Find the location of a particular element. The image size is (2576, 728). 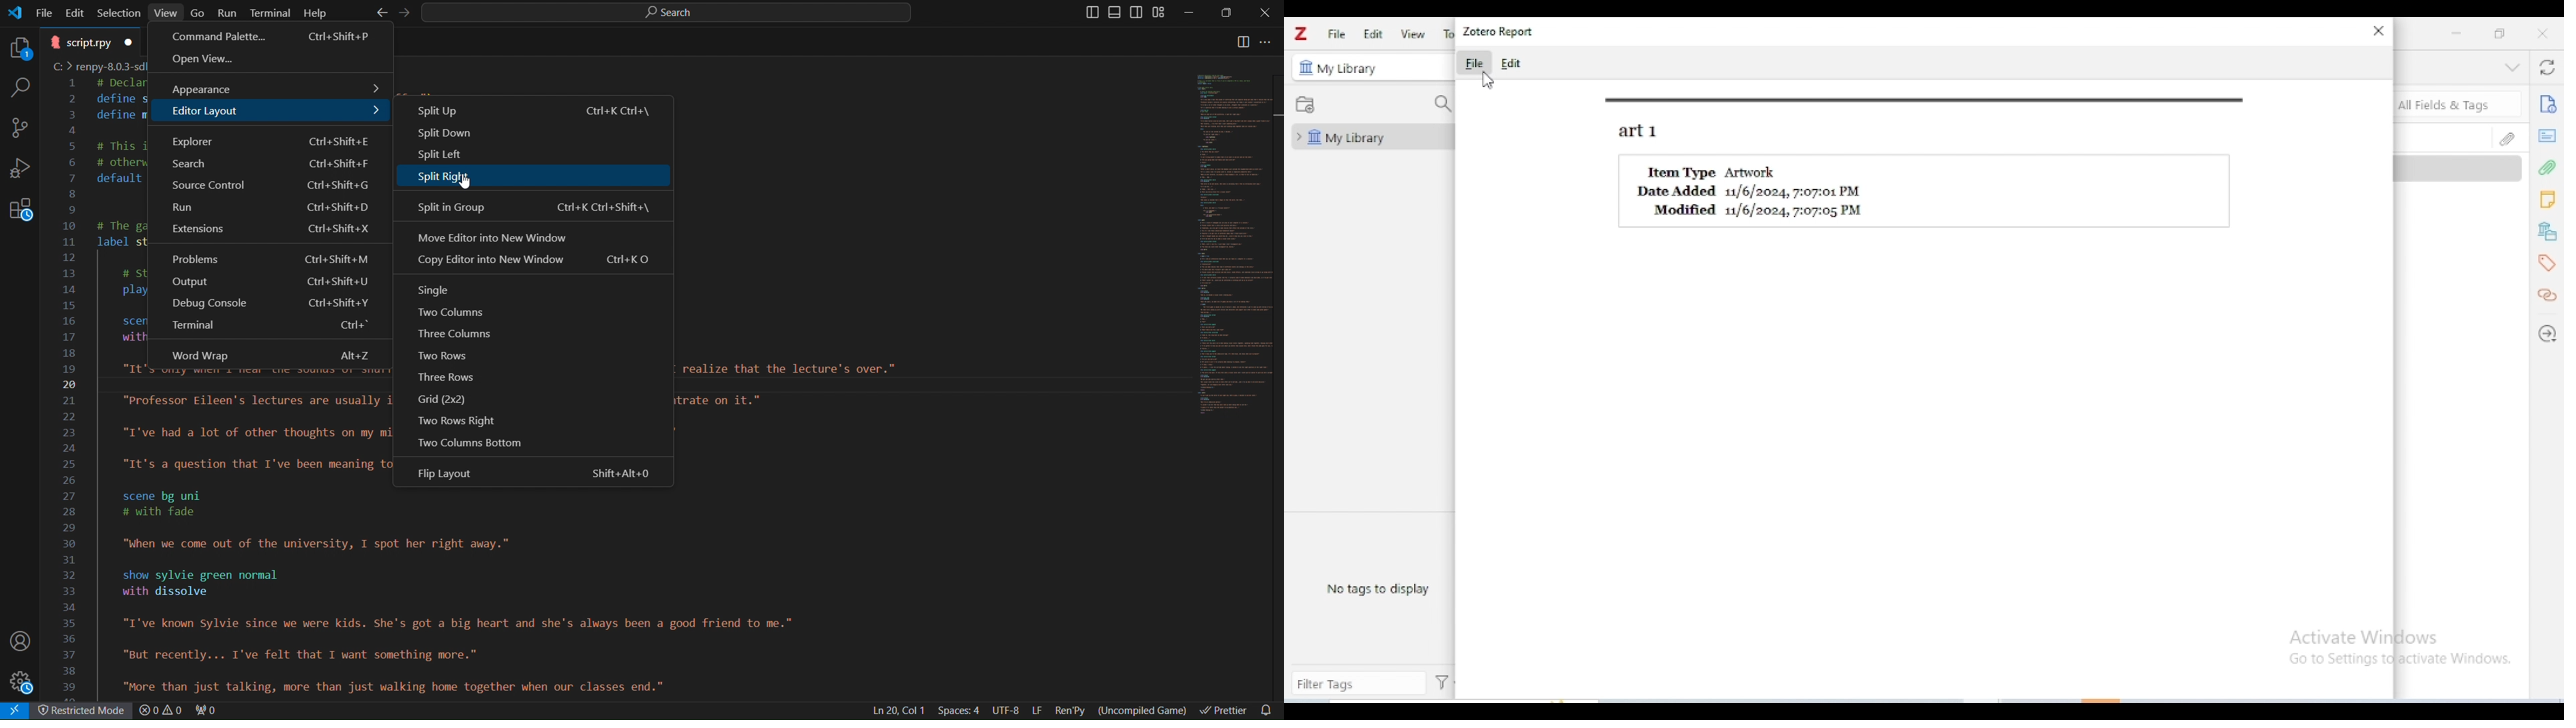

line numbering is located at coordinates (72, 388).